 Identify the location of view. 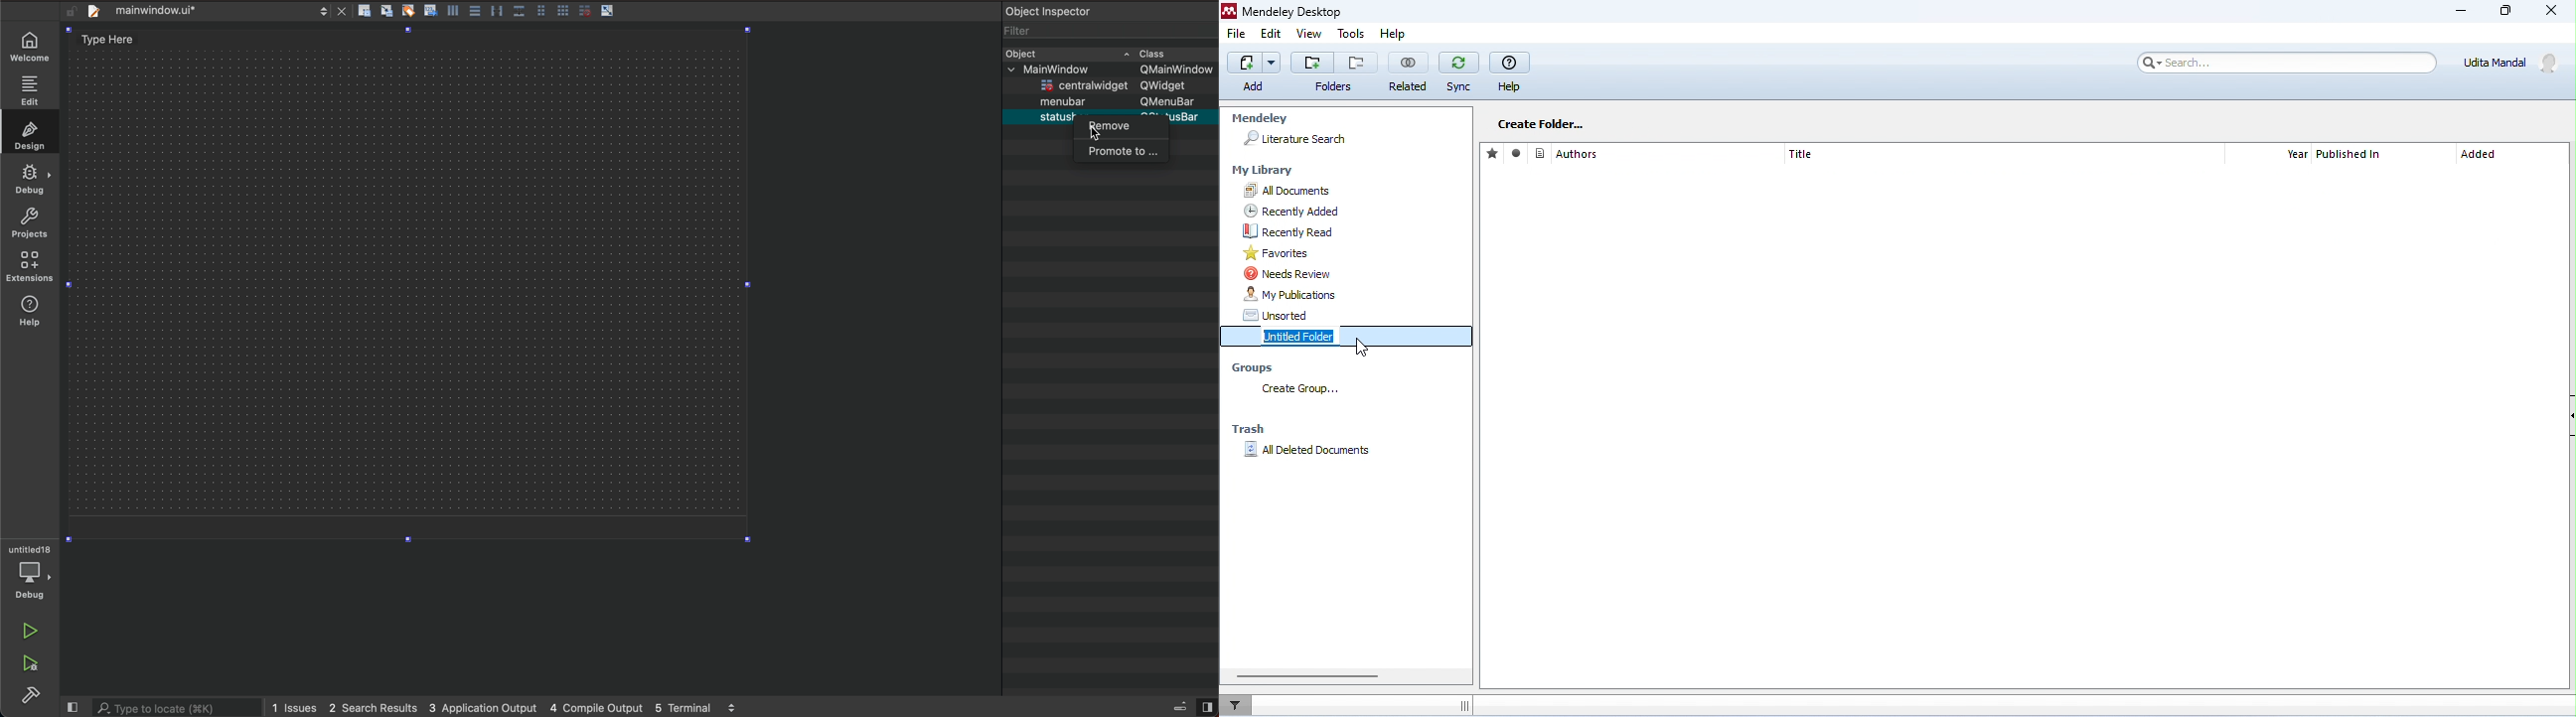
(1308, 34).